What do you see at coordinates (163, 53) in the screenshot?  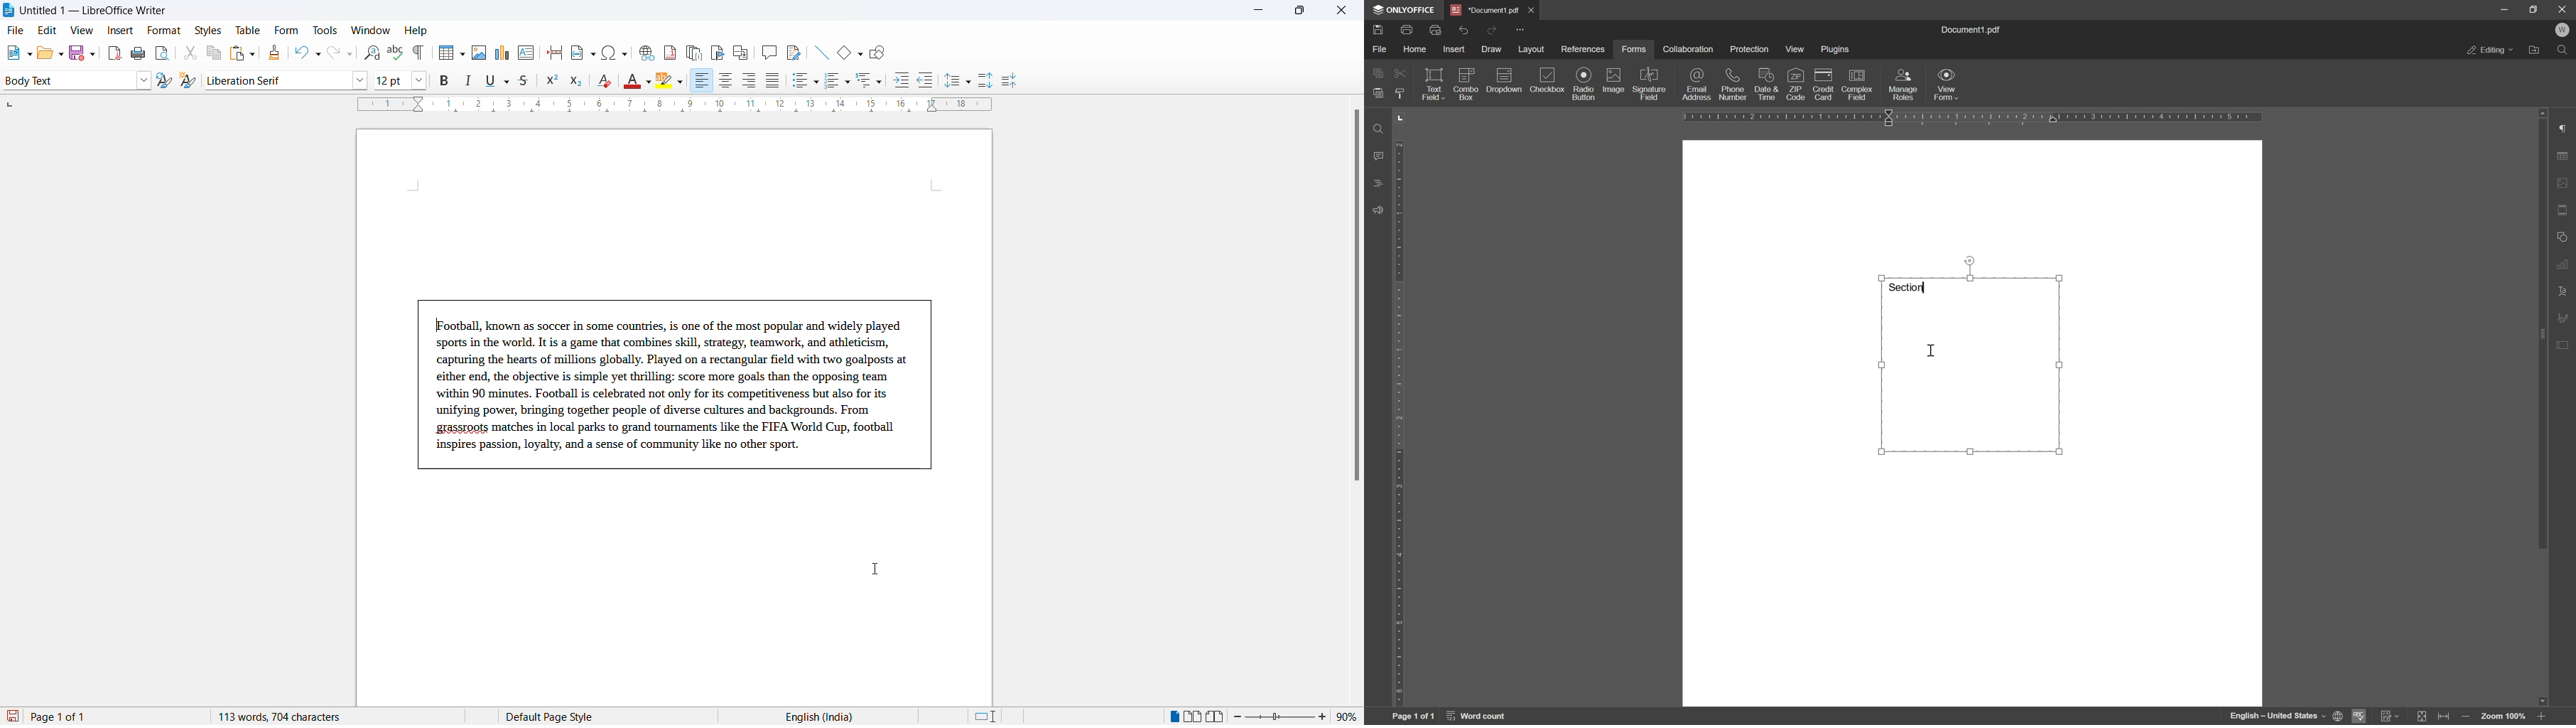 I see `print preview` at bounding box center [163, 53].